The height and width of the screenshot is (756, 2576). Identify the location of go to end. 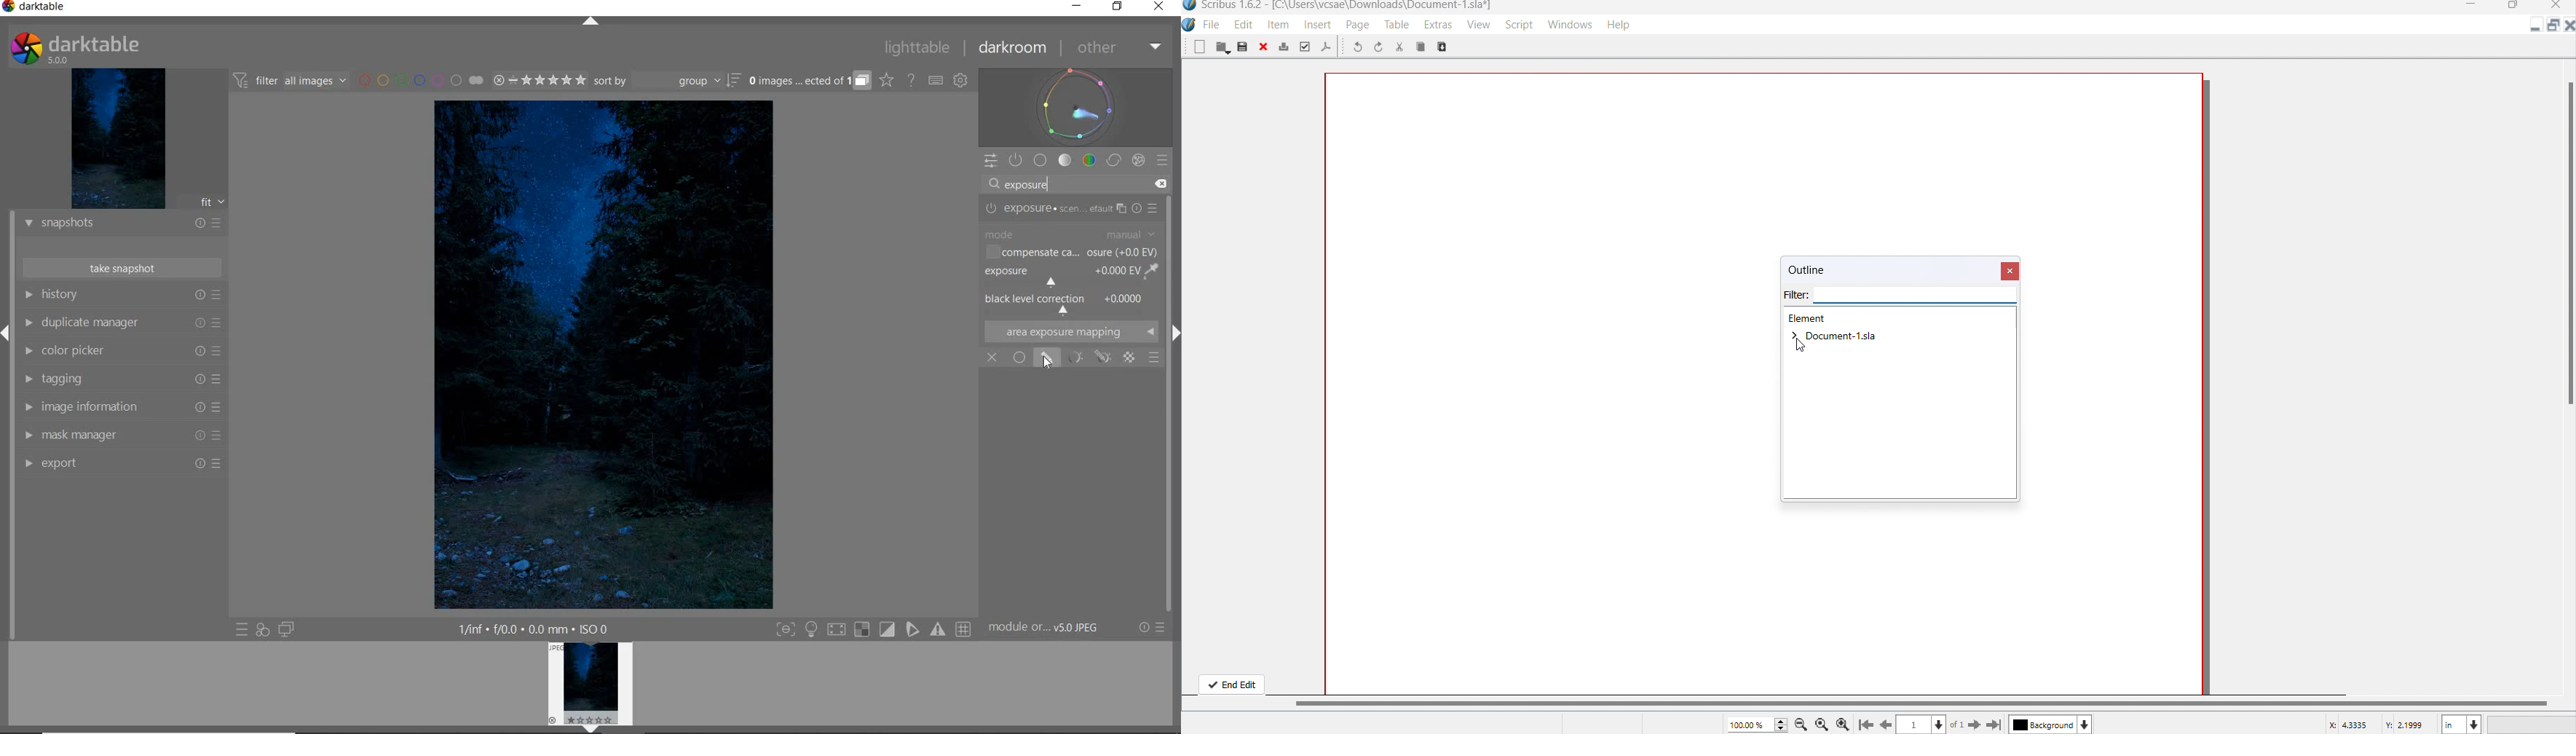
(1995, 725).